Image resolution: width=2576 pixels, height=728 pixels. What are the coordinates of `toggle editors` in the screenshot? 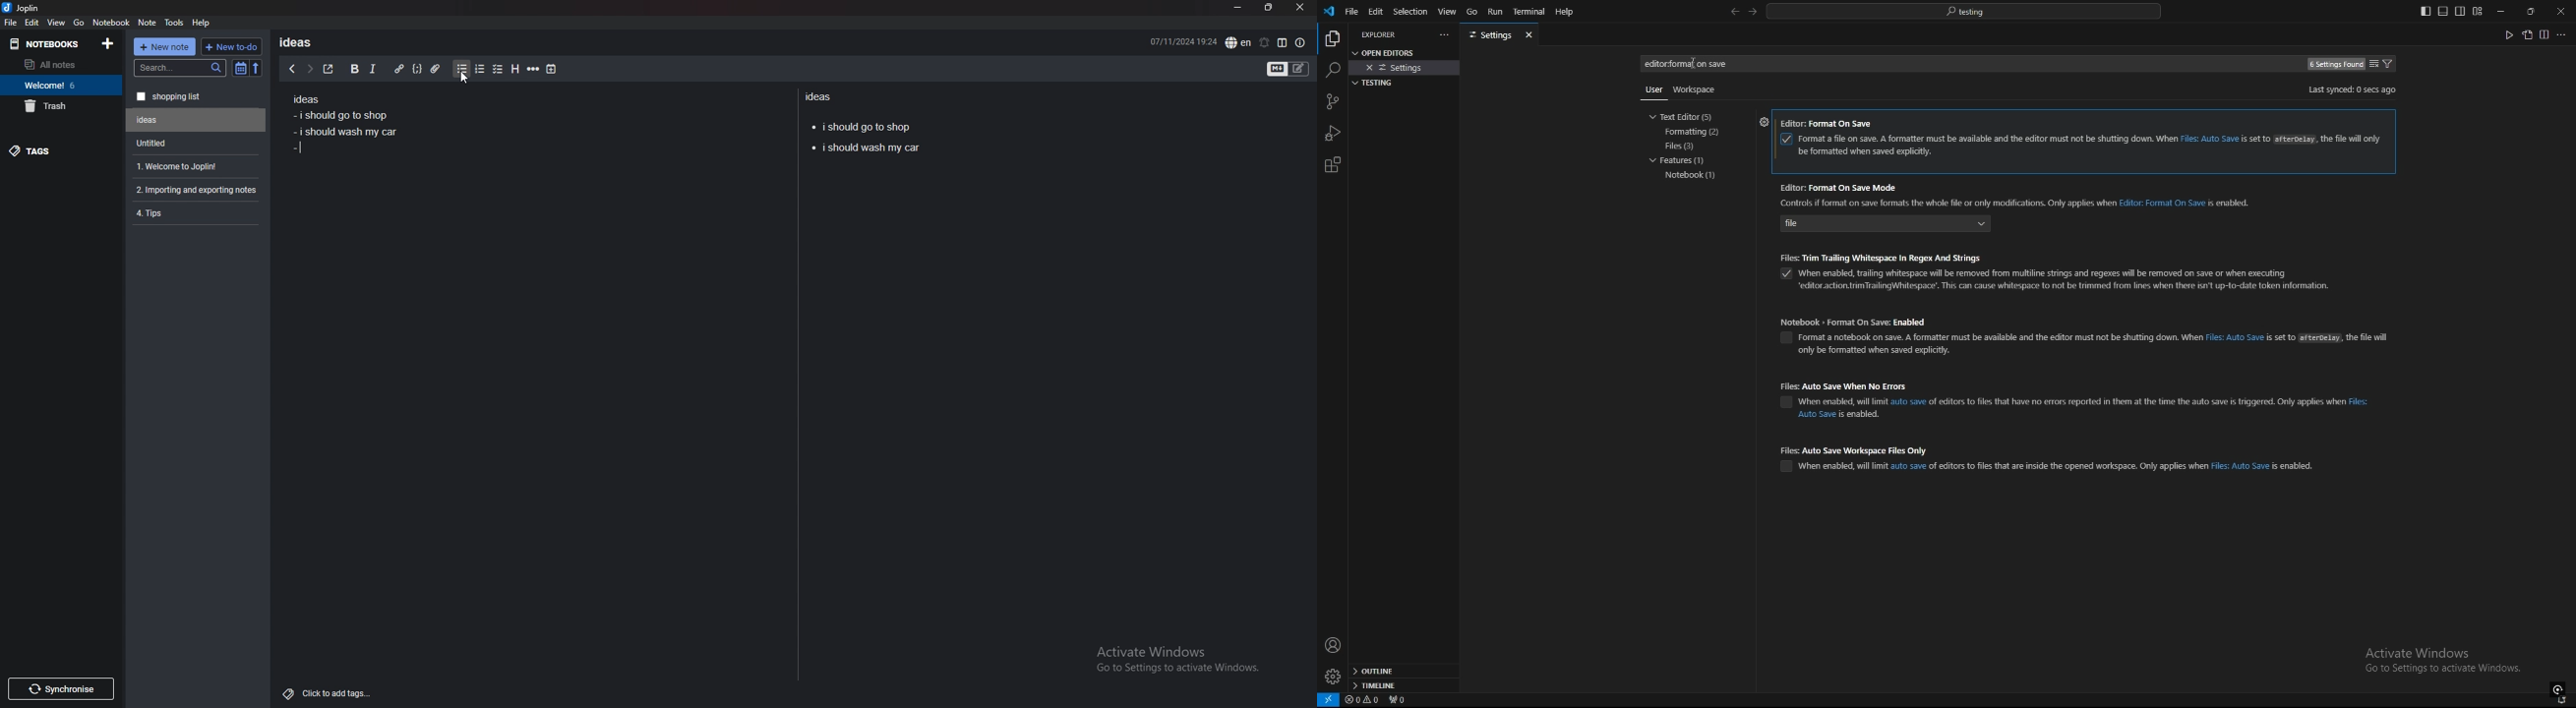 It's located at (1289, 70).